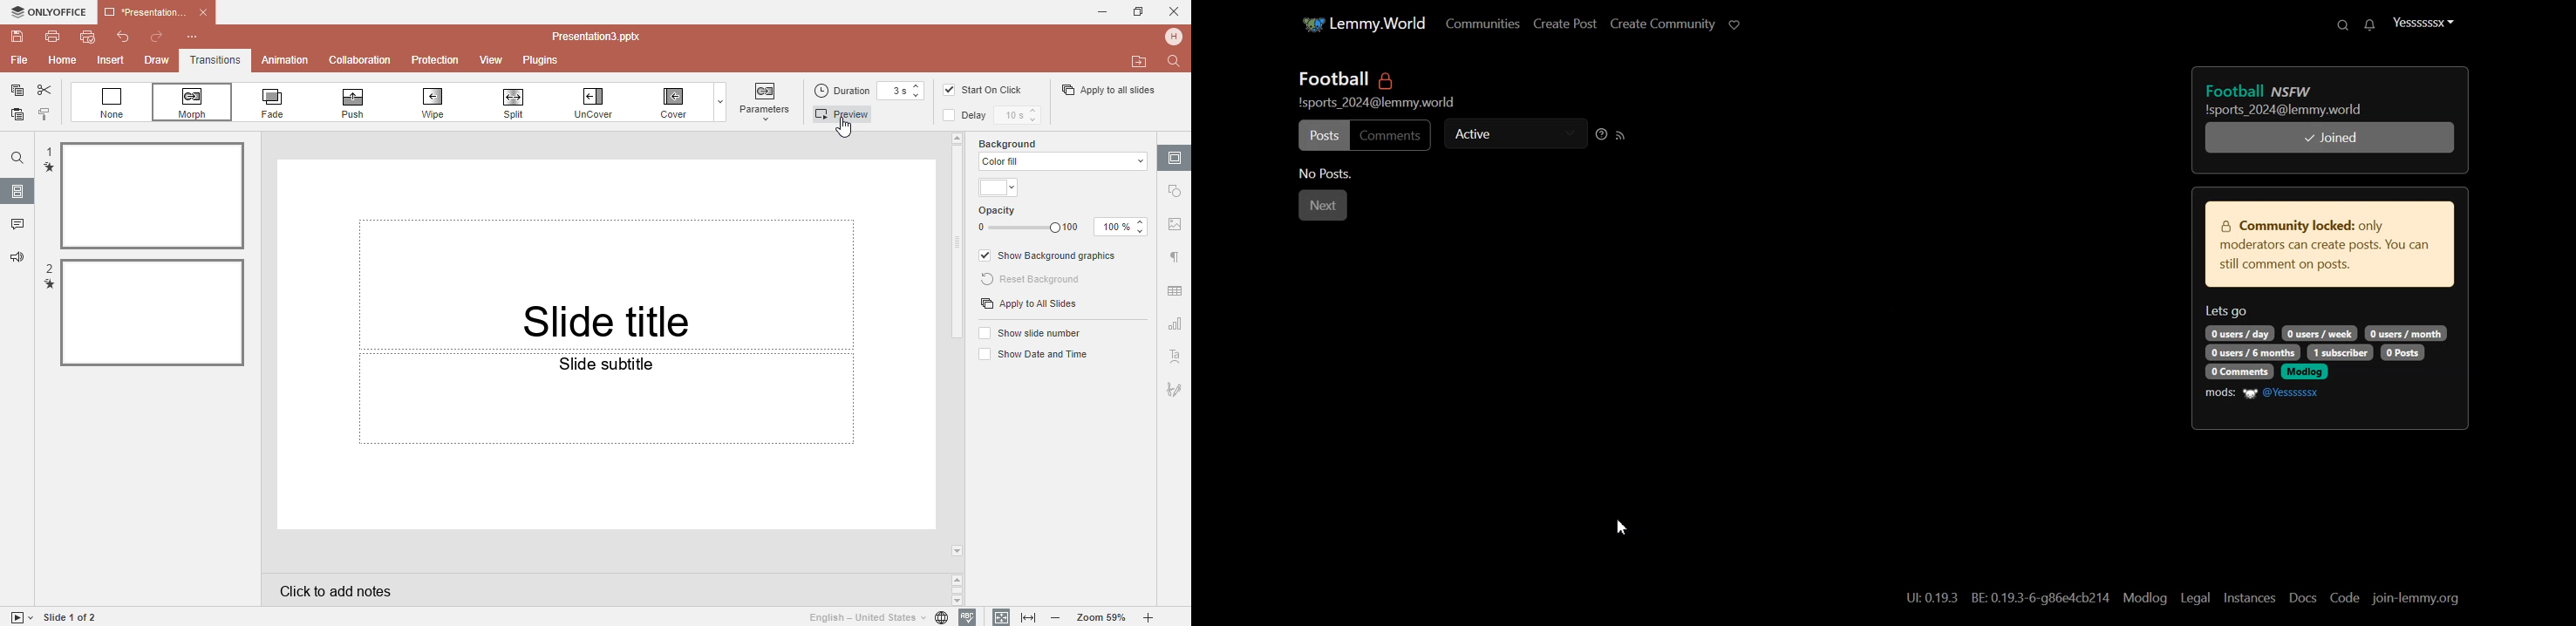 This screenshot has width=2576, height=644. I want to click on Fade, so click(283, 103).